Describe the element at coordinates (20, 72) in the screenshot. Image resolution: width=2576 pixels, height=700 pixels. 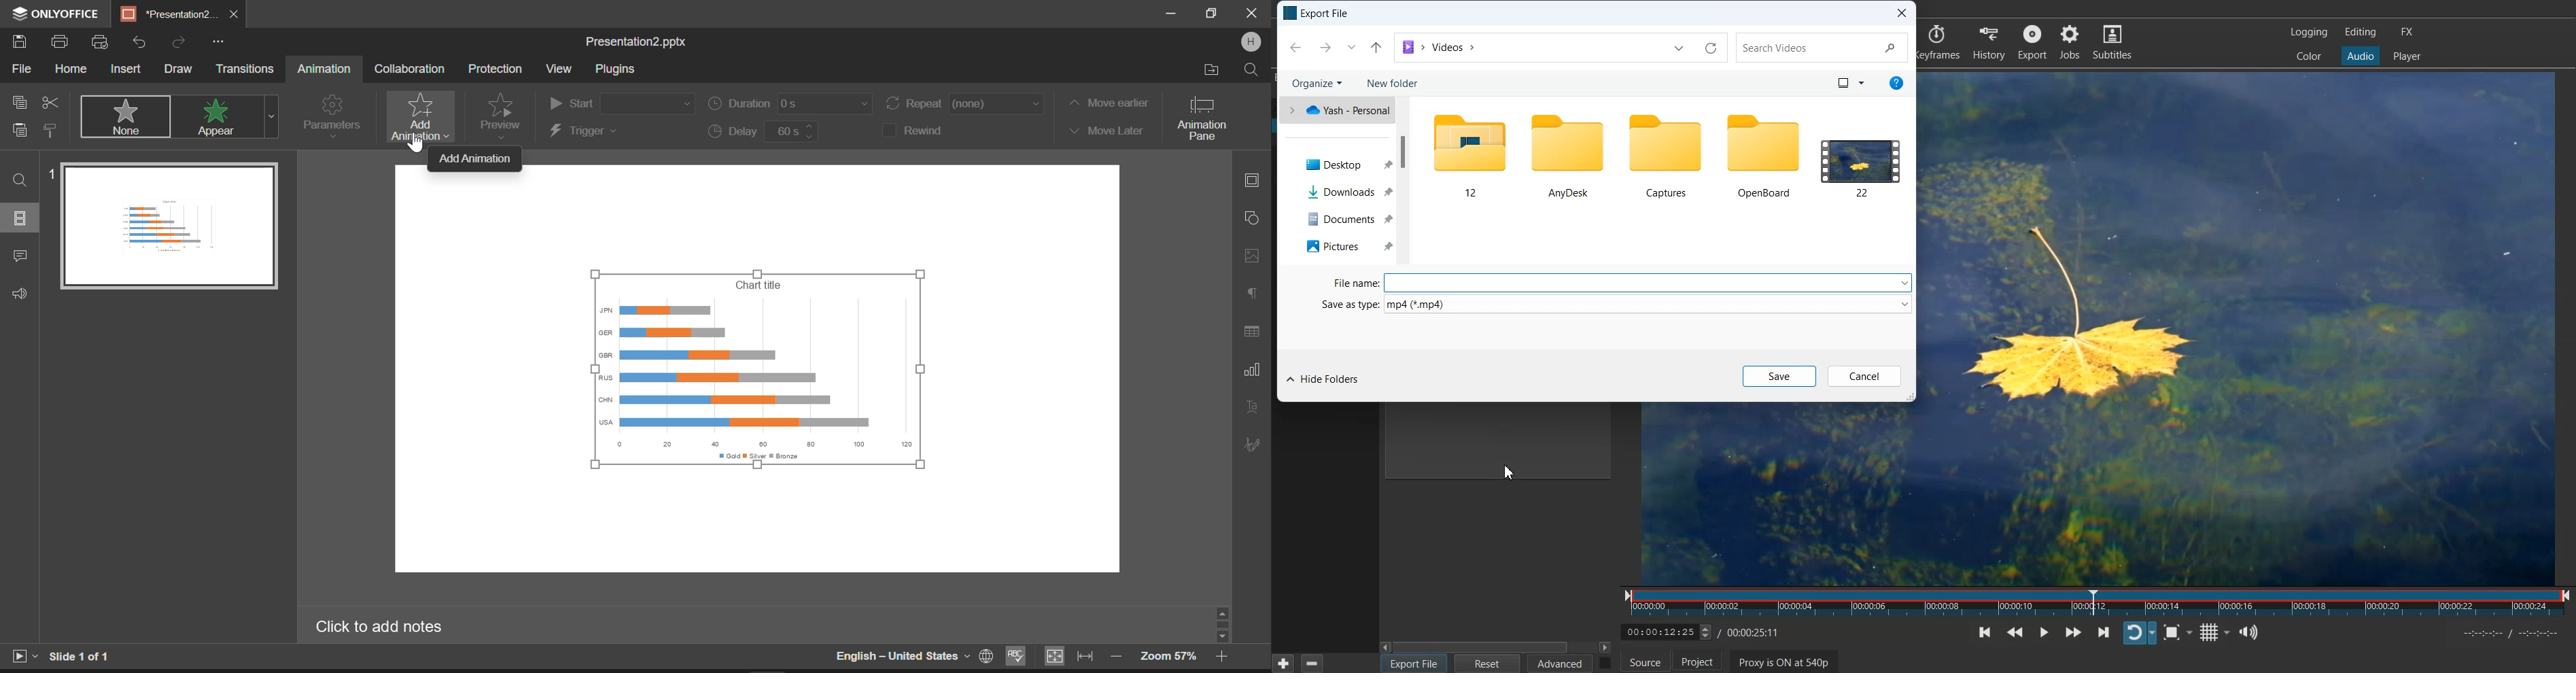
I see `File` at that location.